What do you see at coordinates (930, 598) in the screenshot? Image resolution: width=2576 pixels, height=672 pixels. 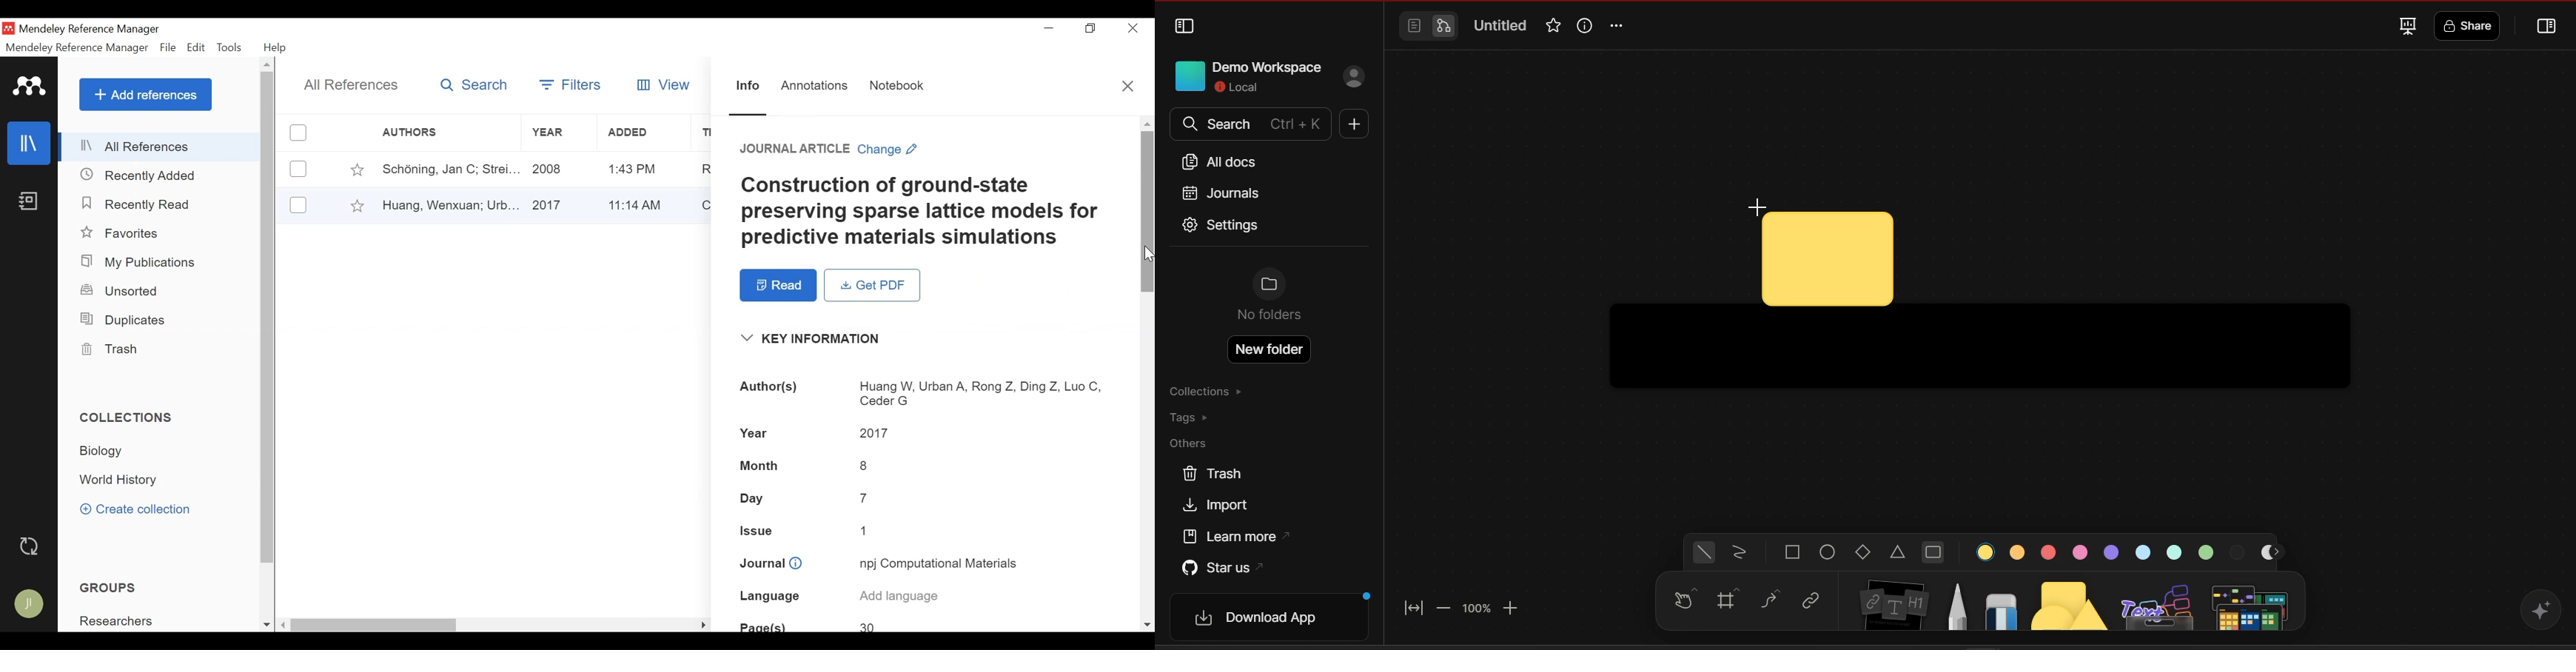 I see `Language` at bounding box center [930, 598].